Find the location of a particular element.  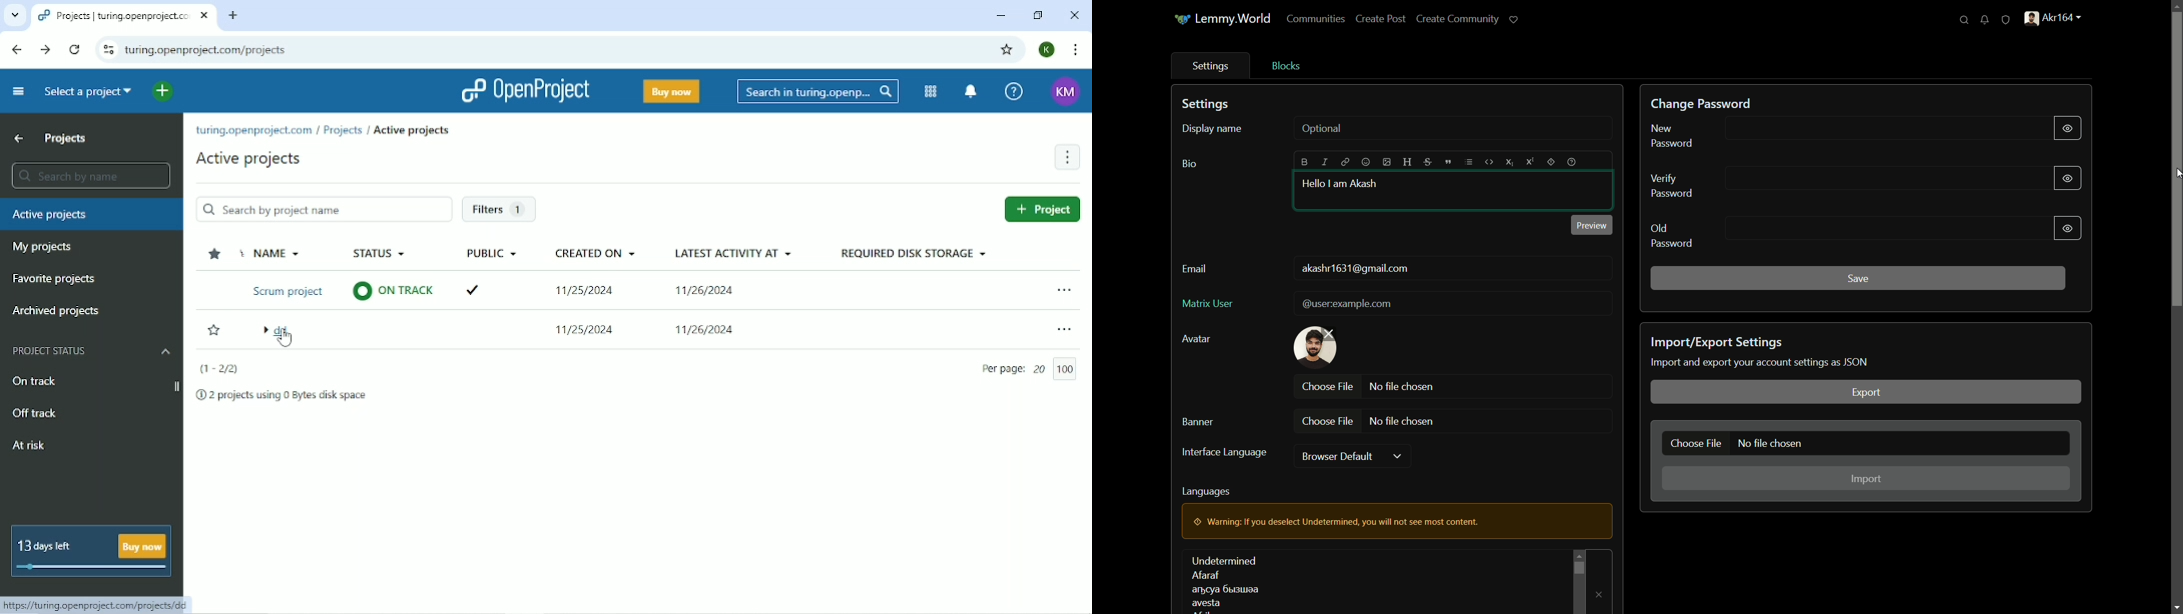

languages is located at coordinates (1206, 492).